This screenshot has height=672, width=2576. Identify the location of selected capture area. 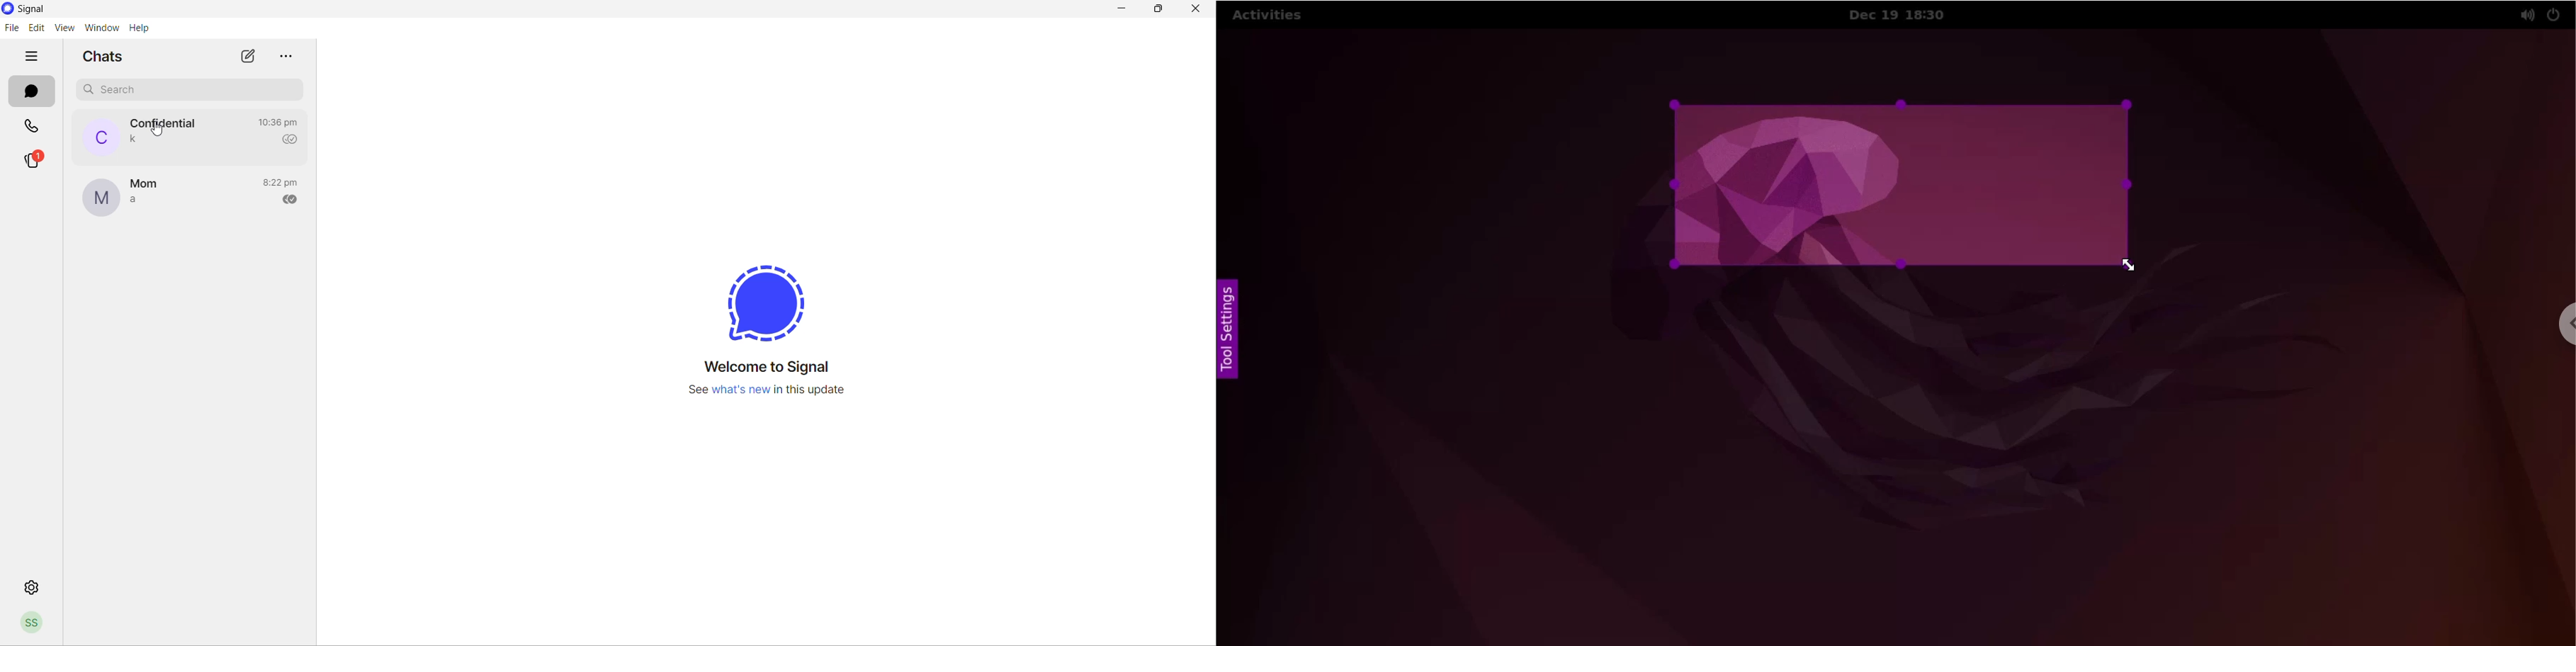
(1902, 185).